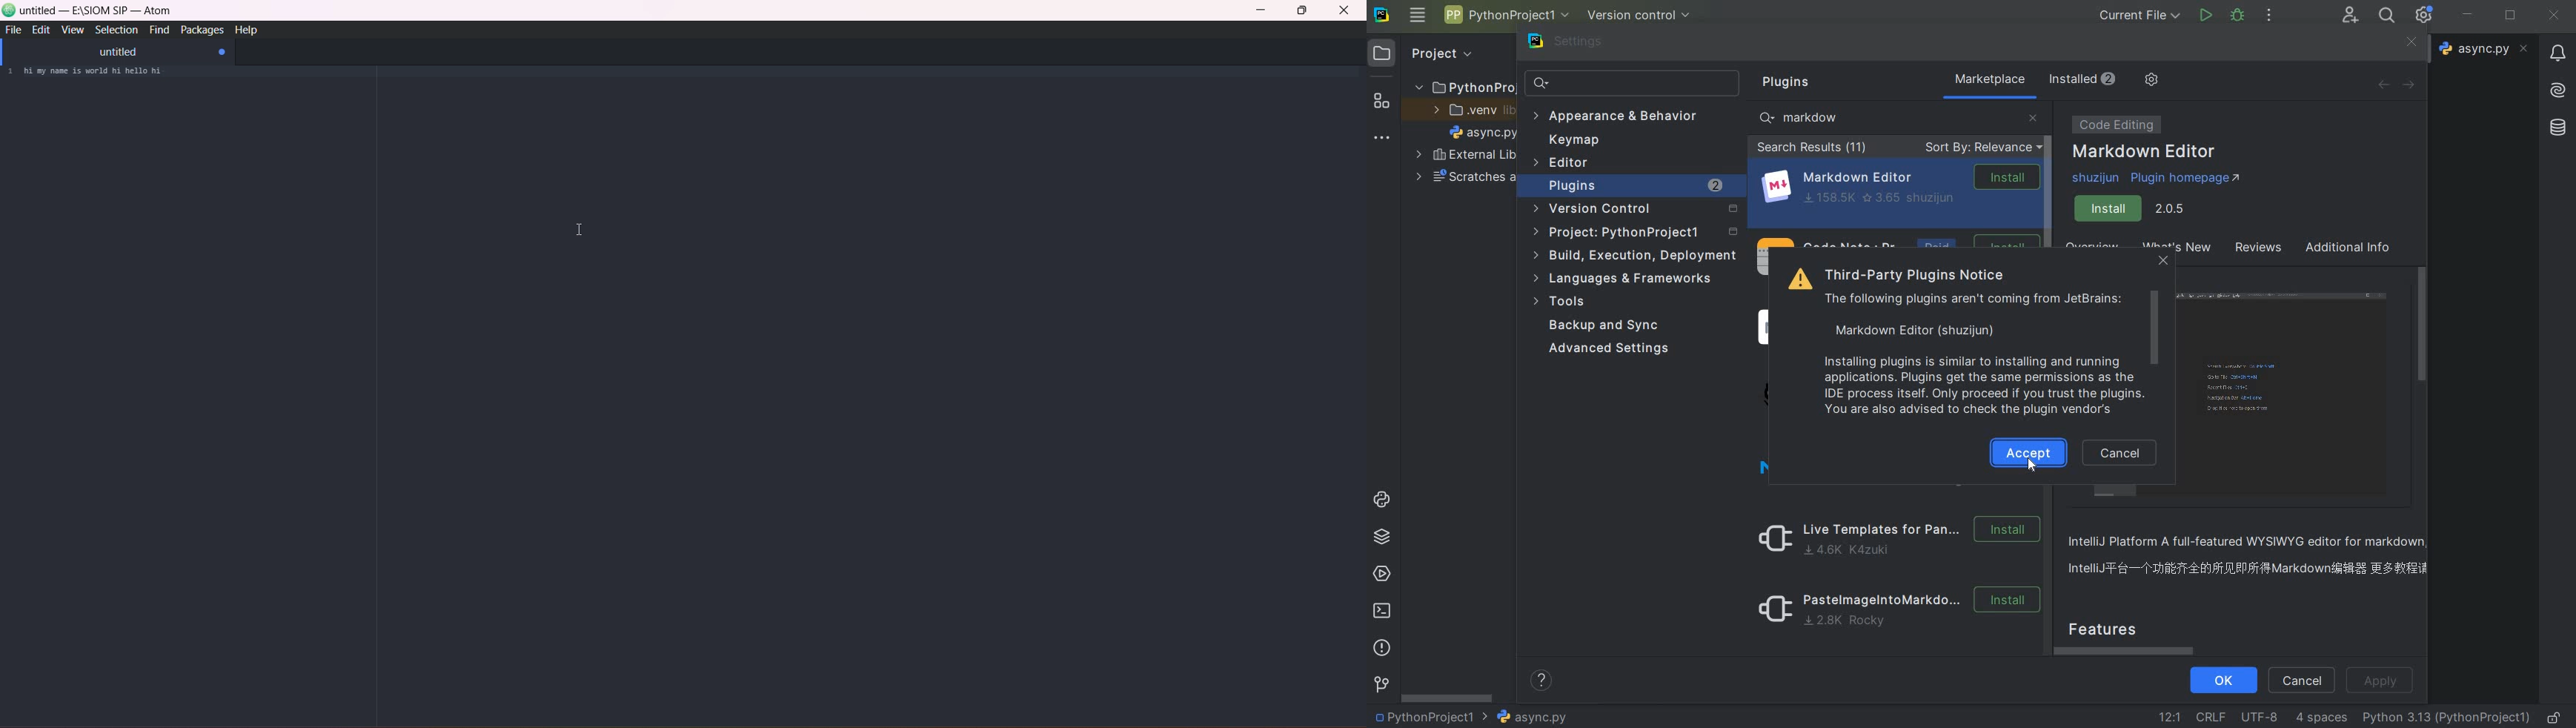  I want to click on more tool windows, so click(1382, 140).